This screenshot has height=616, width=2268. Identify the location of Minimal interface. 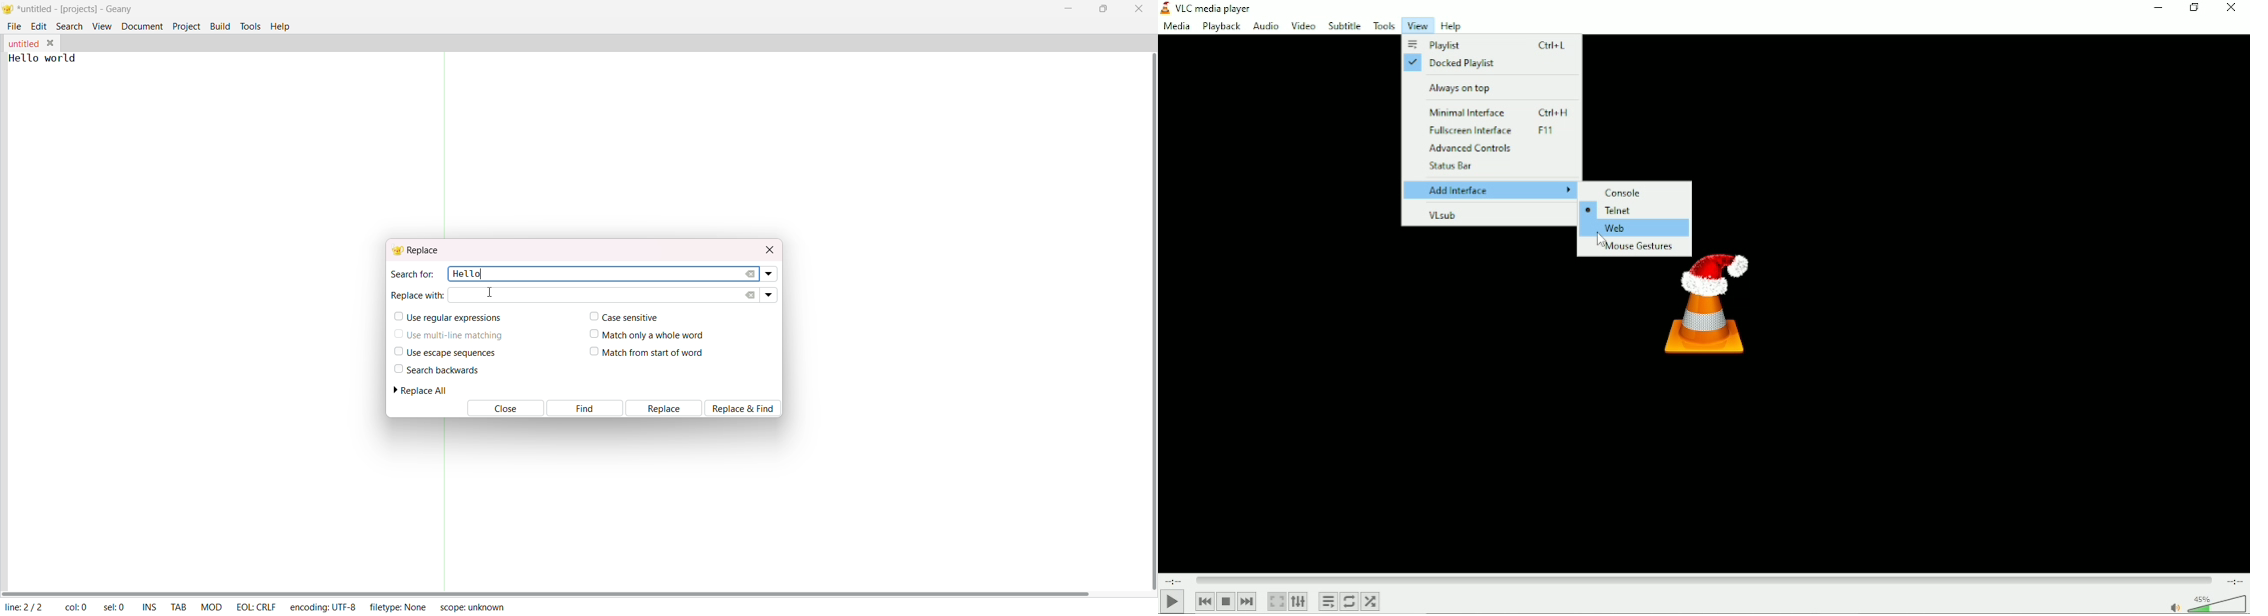
(1498, 113).